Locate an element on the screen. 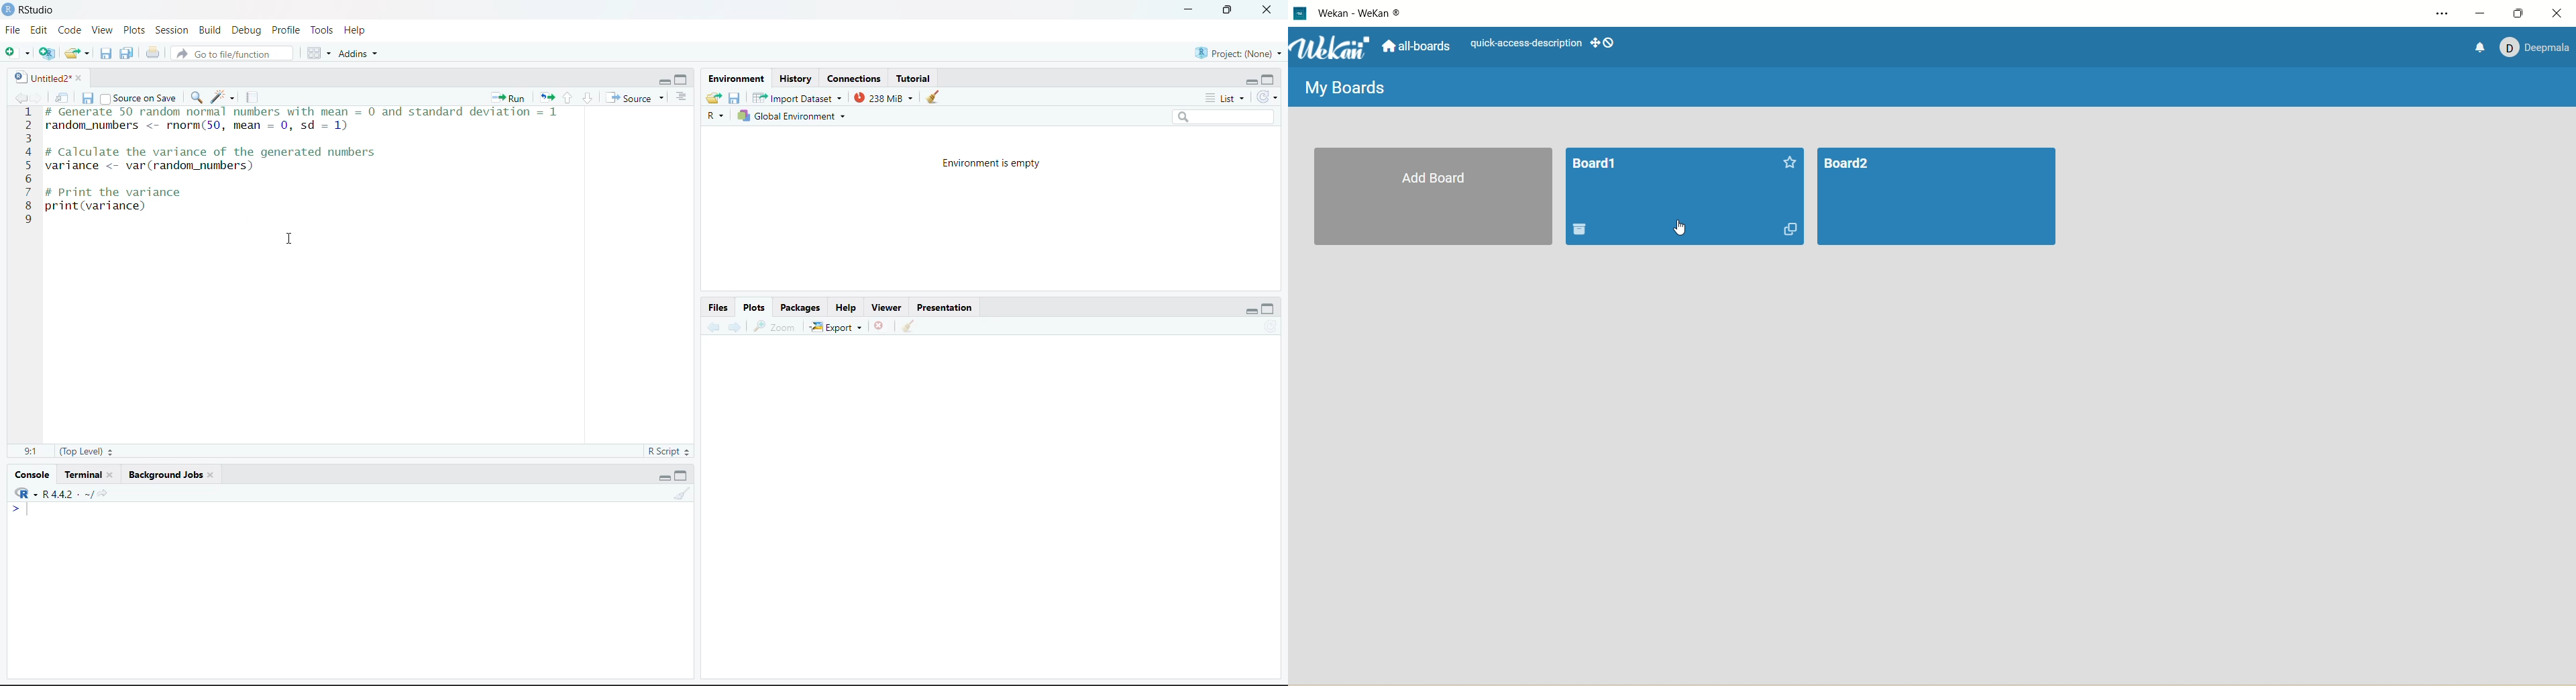 The height and width of the screenshot is (700, 2576). Code is located at coordinates (70, 30).